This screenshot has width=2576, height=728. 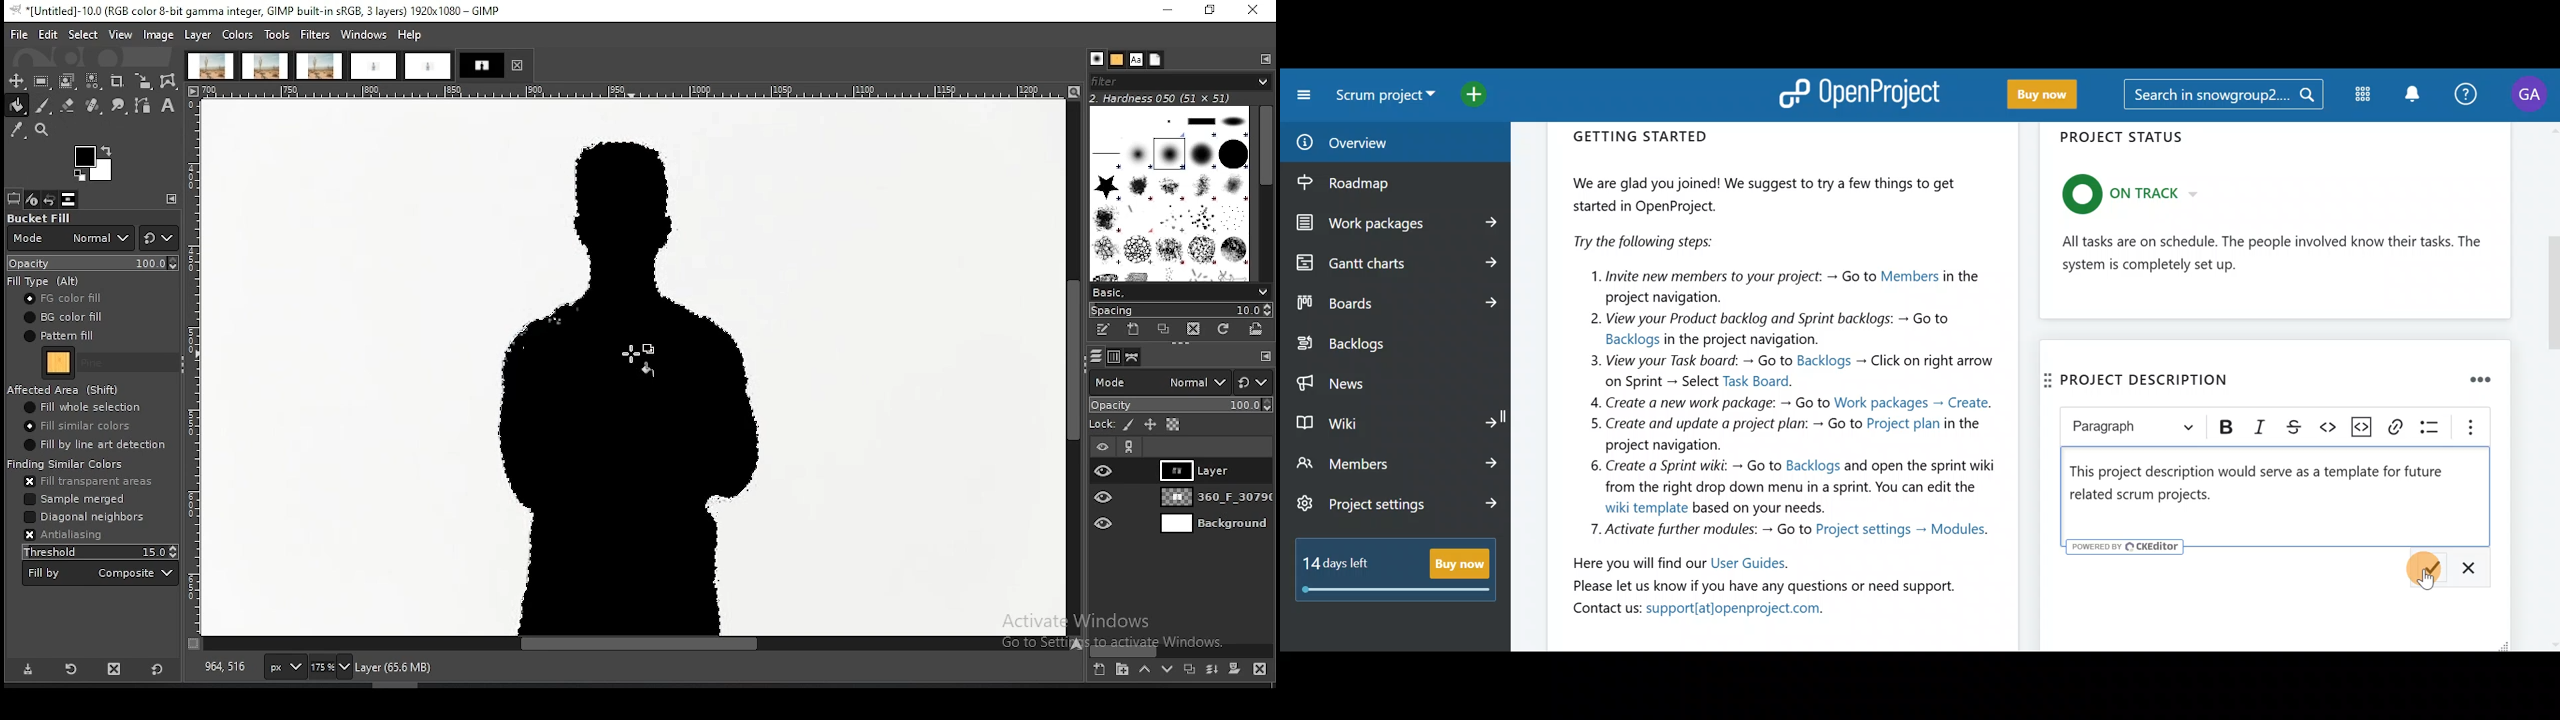 What do you see at coordinates (98, 551) in the screenshot?
I see `threshold` at bounding box center [98, 551].